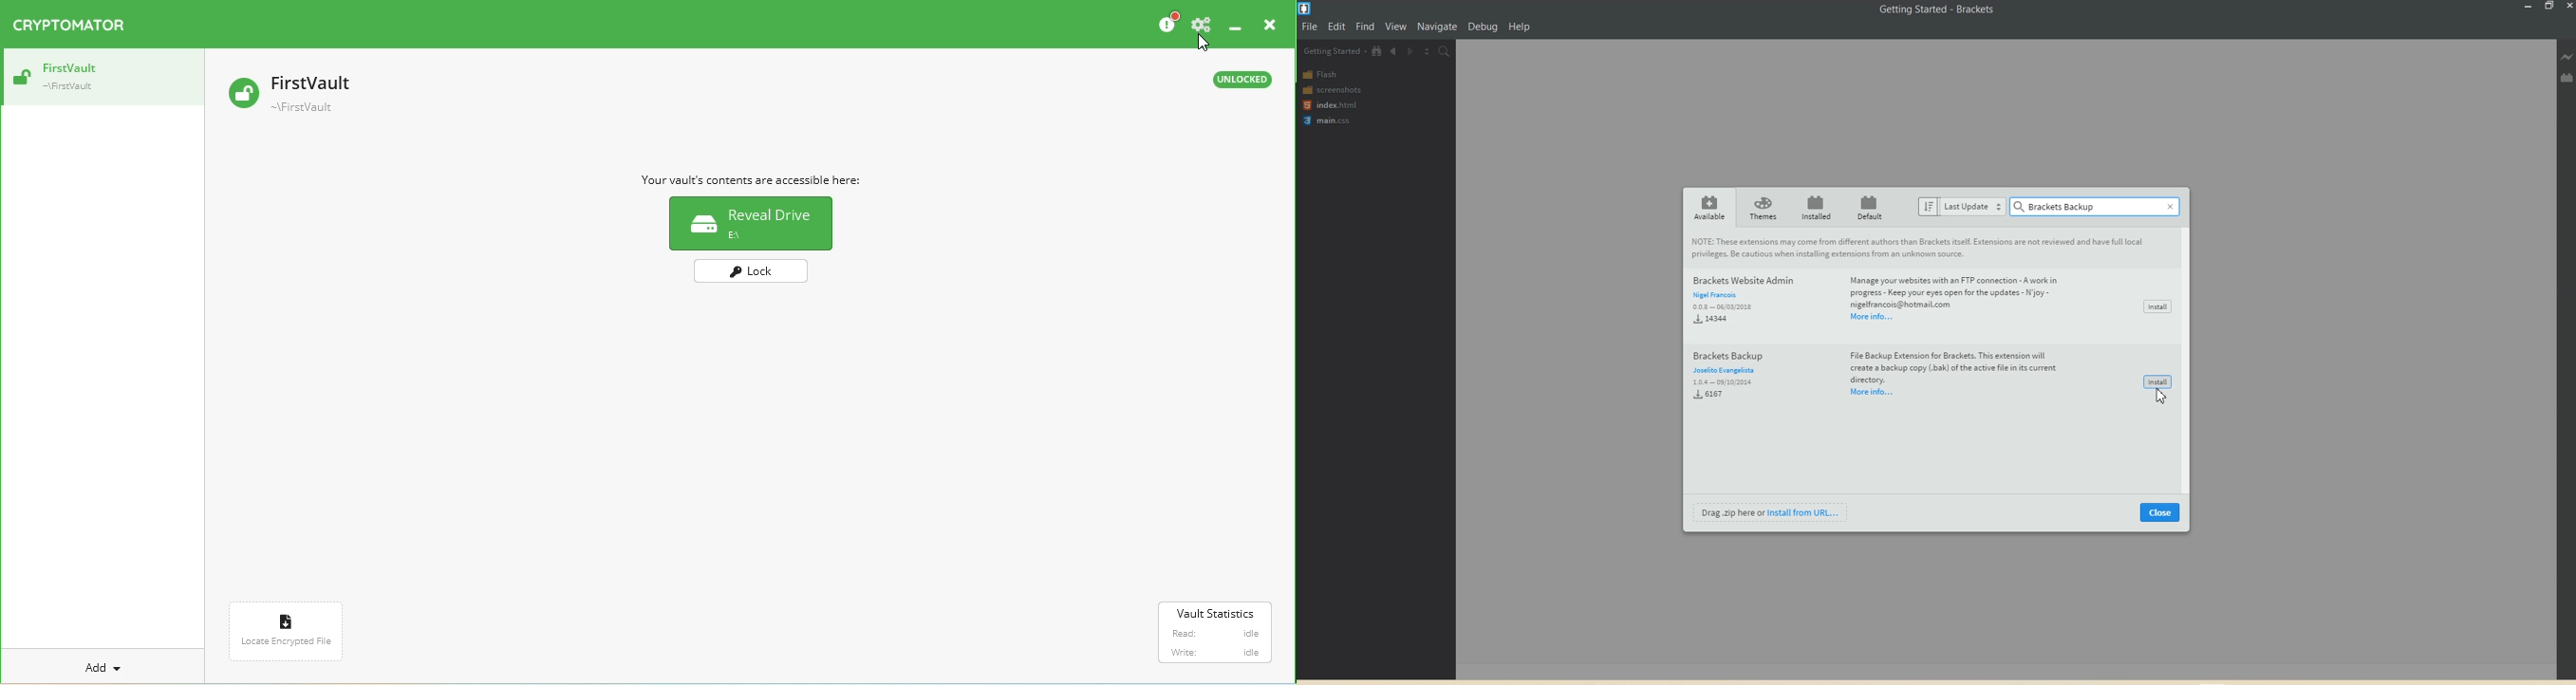 The image size is (2576, 700). I want to click on Install, so click(2158, 303).